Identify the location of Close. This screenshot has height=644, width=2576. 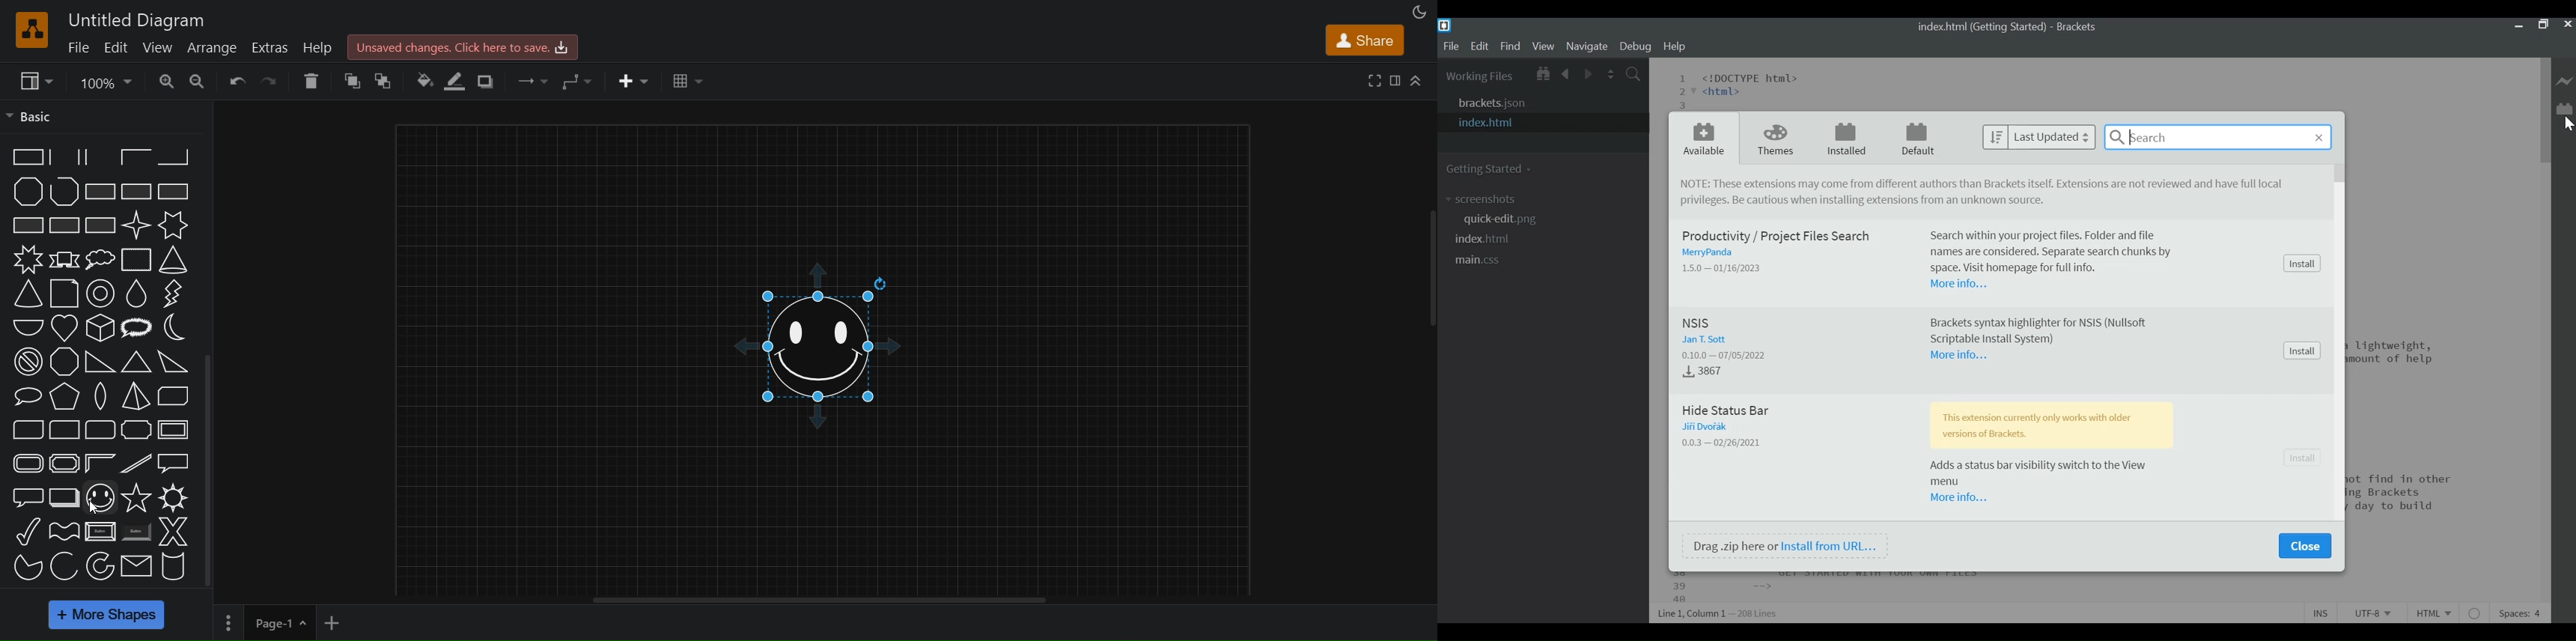
(2305, 546).